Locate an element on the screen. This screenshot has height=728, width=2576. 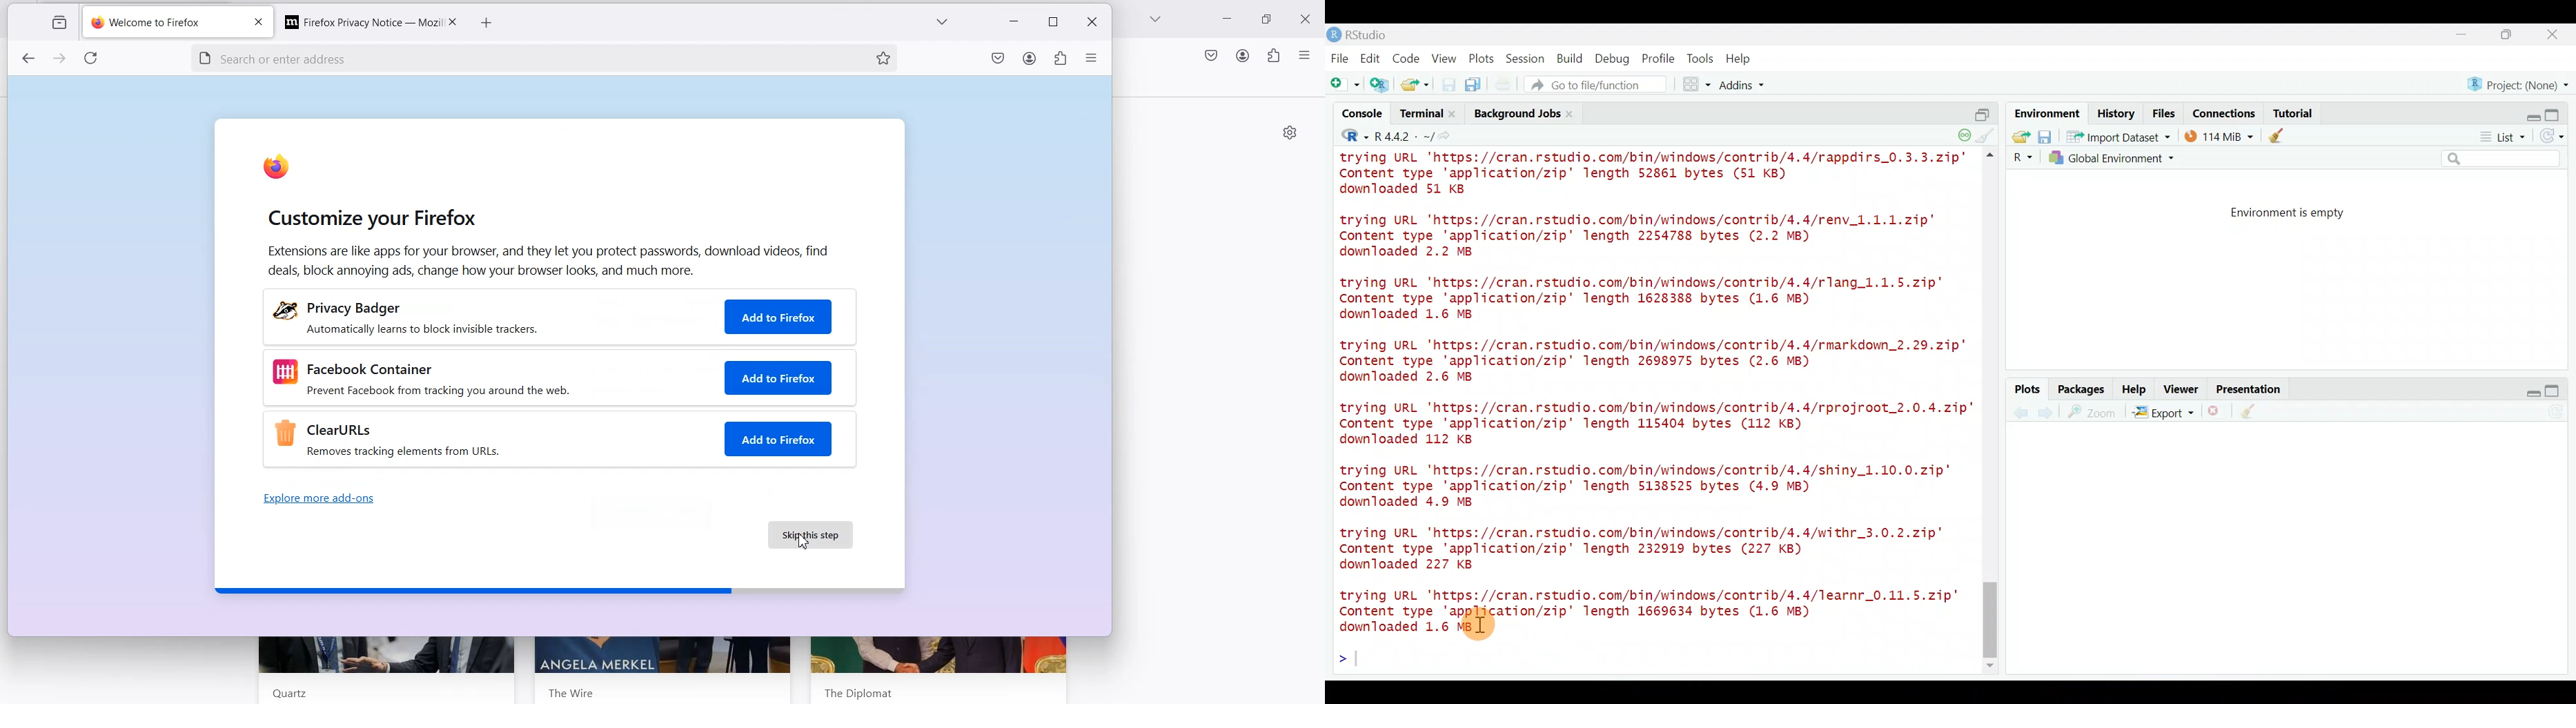
minimize is located at coordinates (1016, 23).